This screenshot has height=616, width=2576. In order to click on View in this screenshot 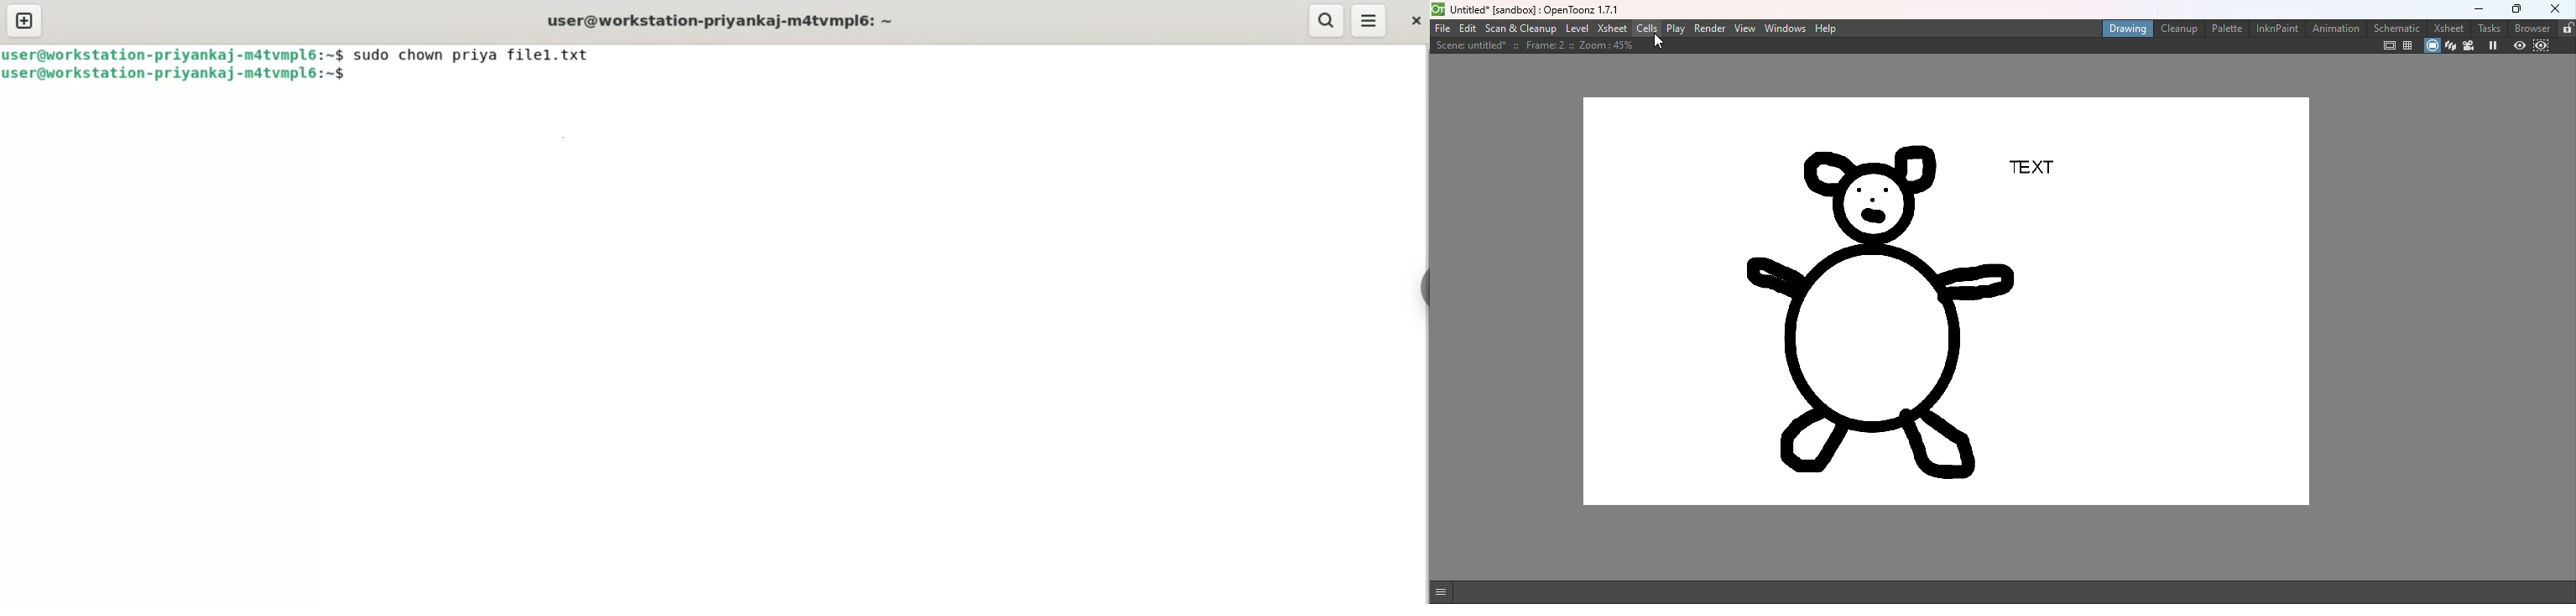, I will do `click(1747, 30)`.